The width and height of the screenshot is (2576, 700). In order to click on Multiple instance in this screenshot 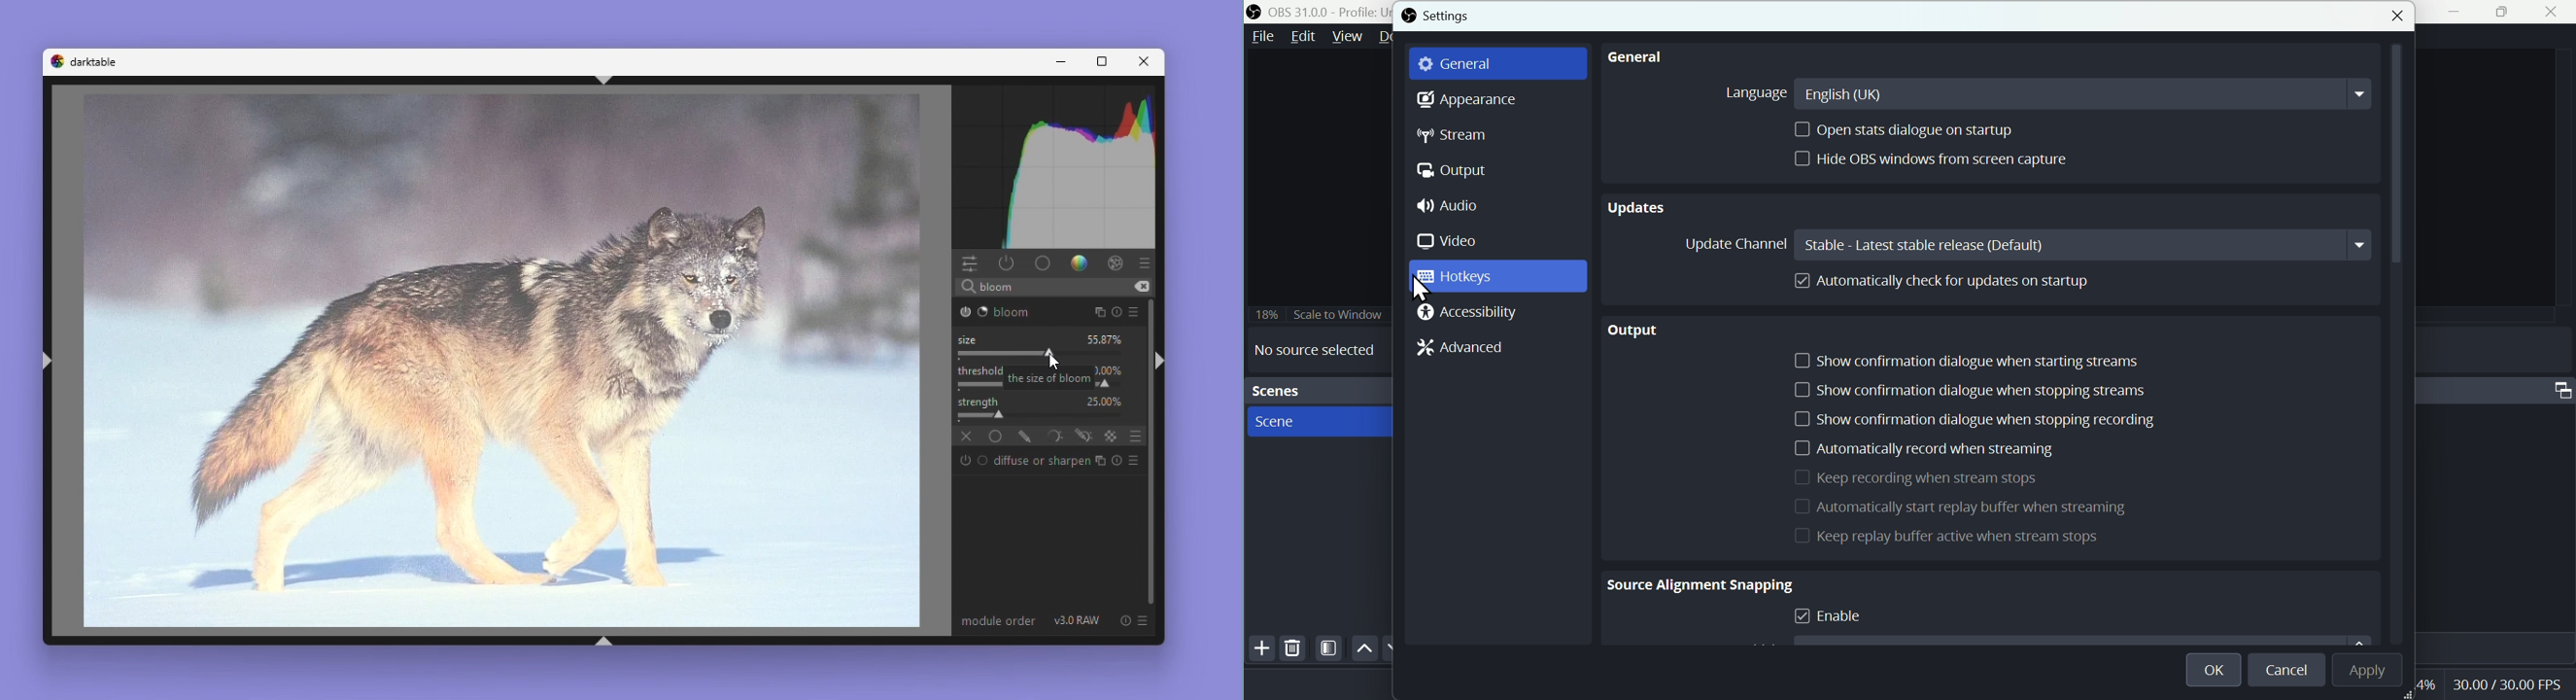, I will do `click(1098, 461)`.